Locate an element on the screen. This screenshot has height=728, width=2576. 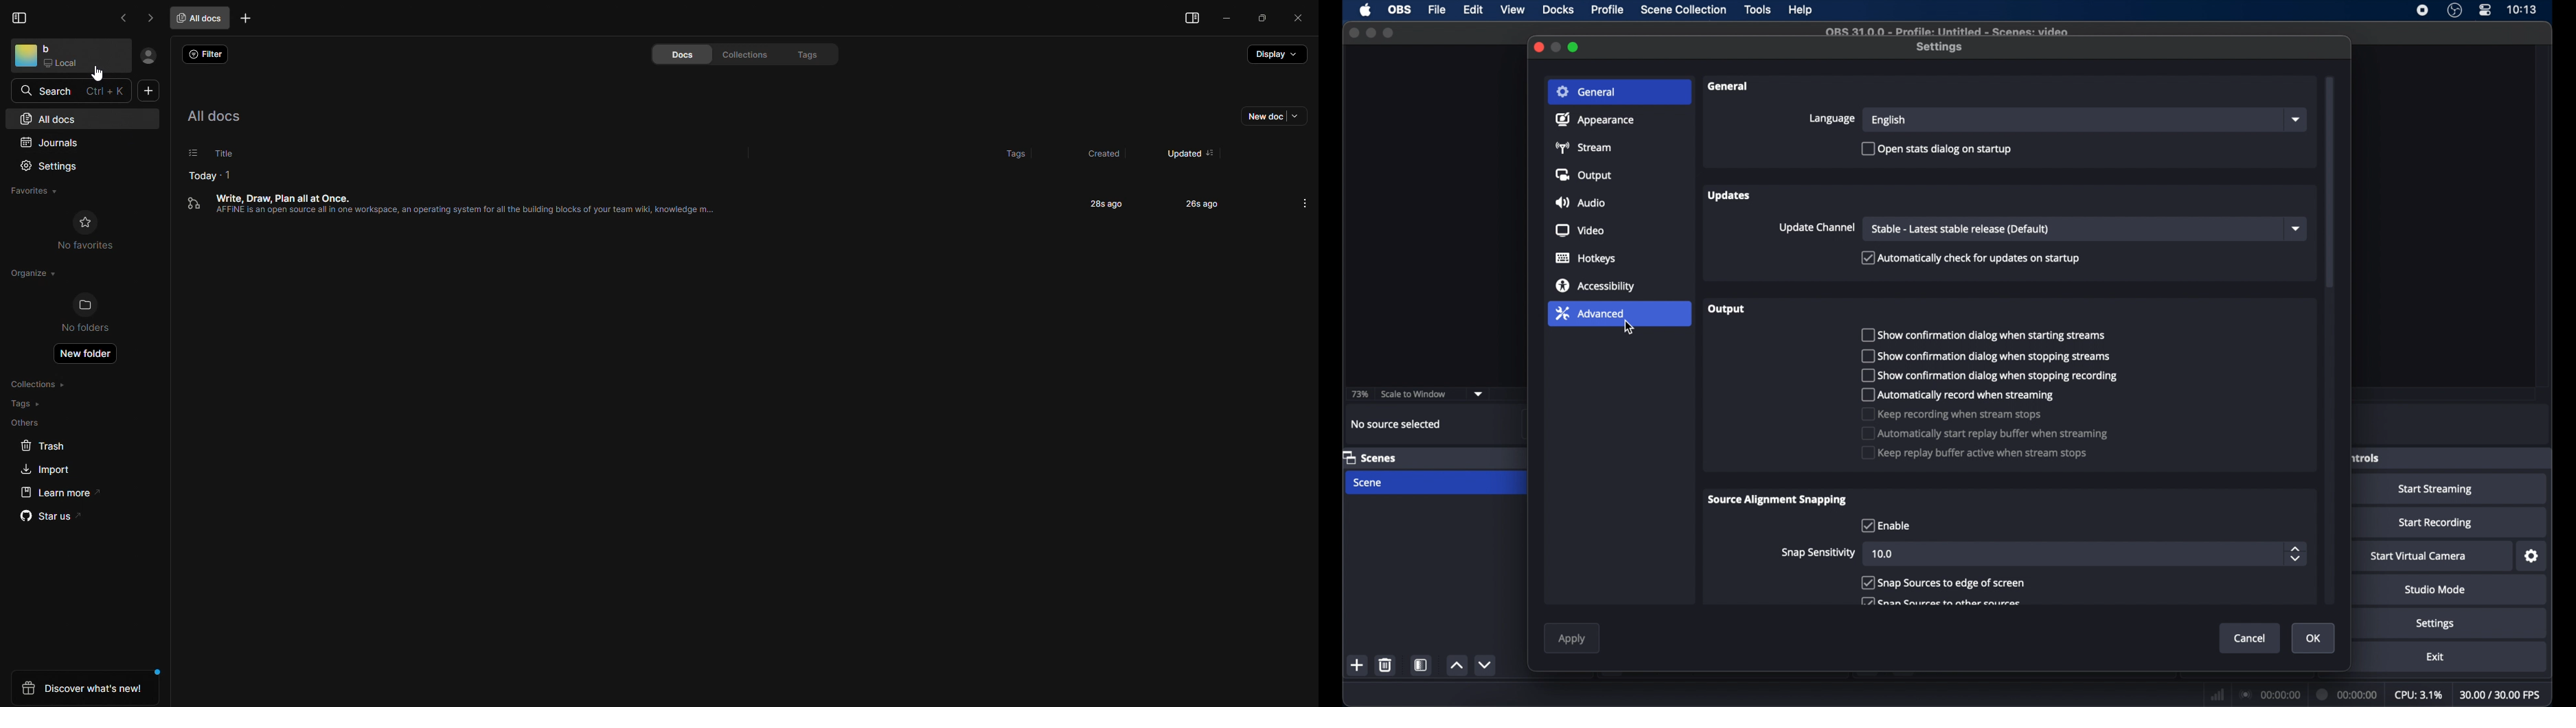
scale to window is located at coordinates (1414, 393).